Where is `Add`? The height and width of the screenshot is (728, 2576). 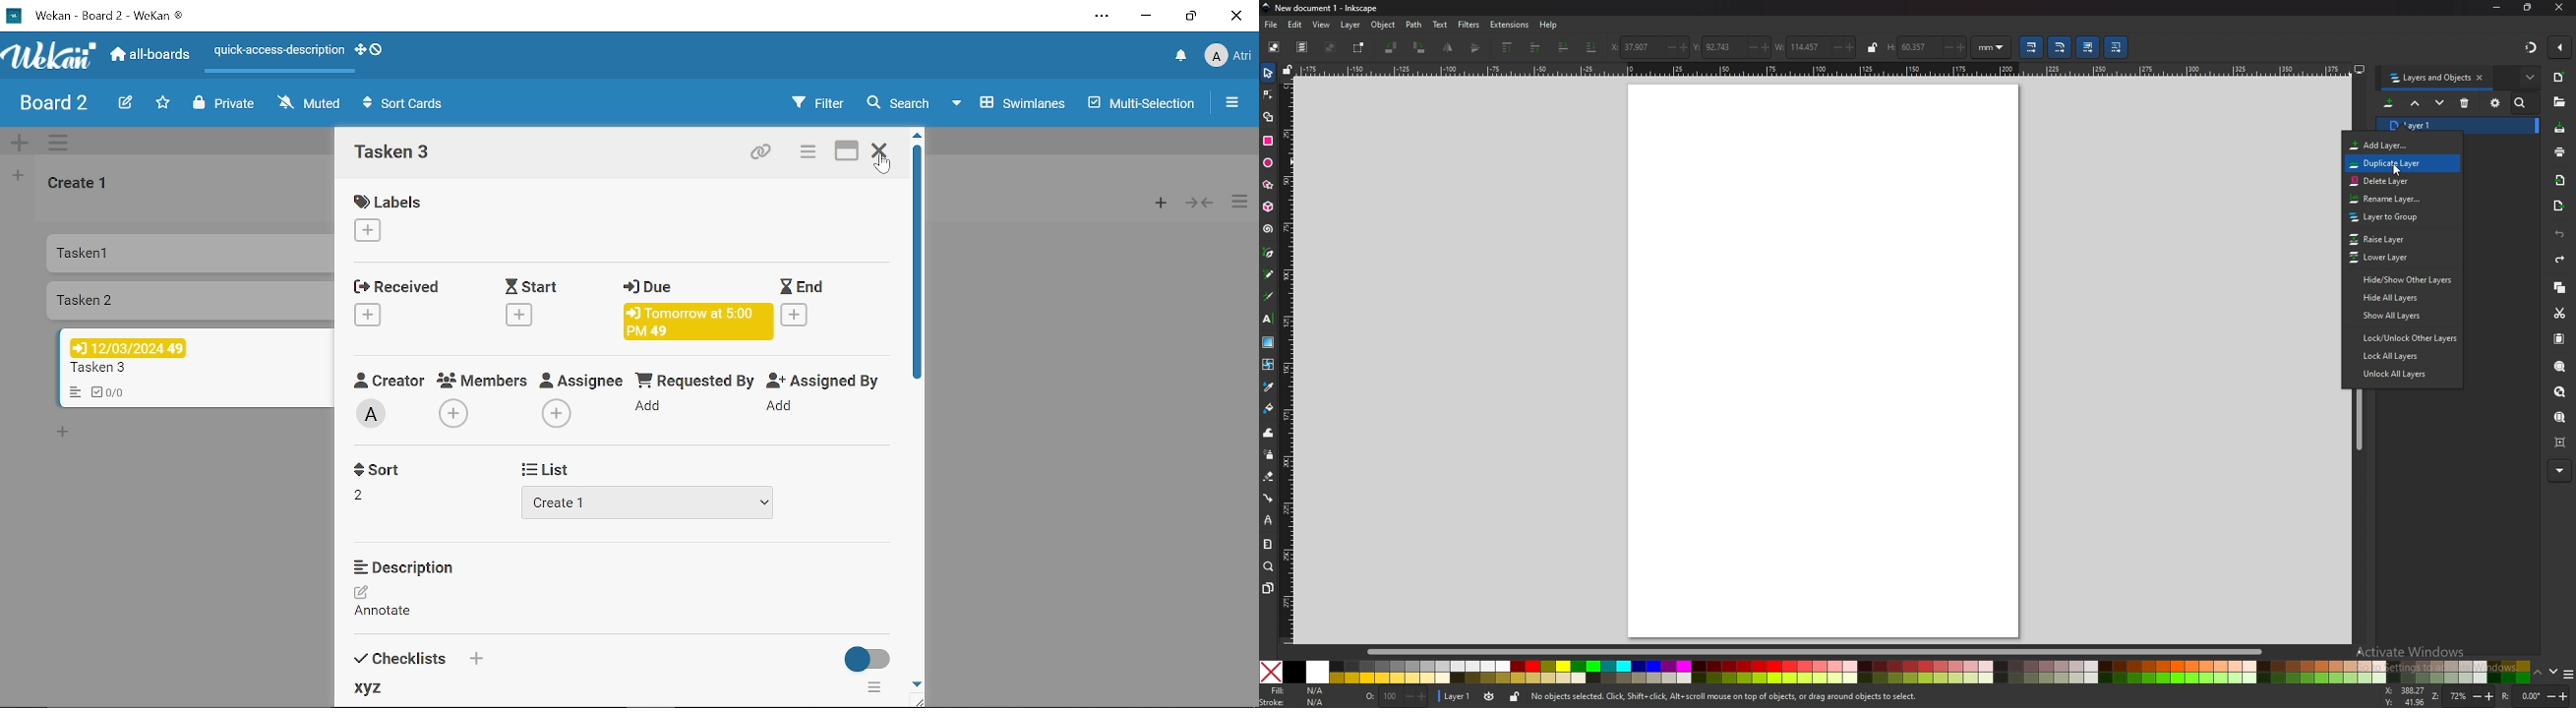
Add is located at coordinates (62, 429).